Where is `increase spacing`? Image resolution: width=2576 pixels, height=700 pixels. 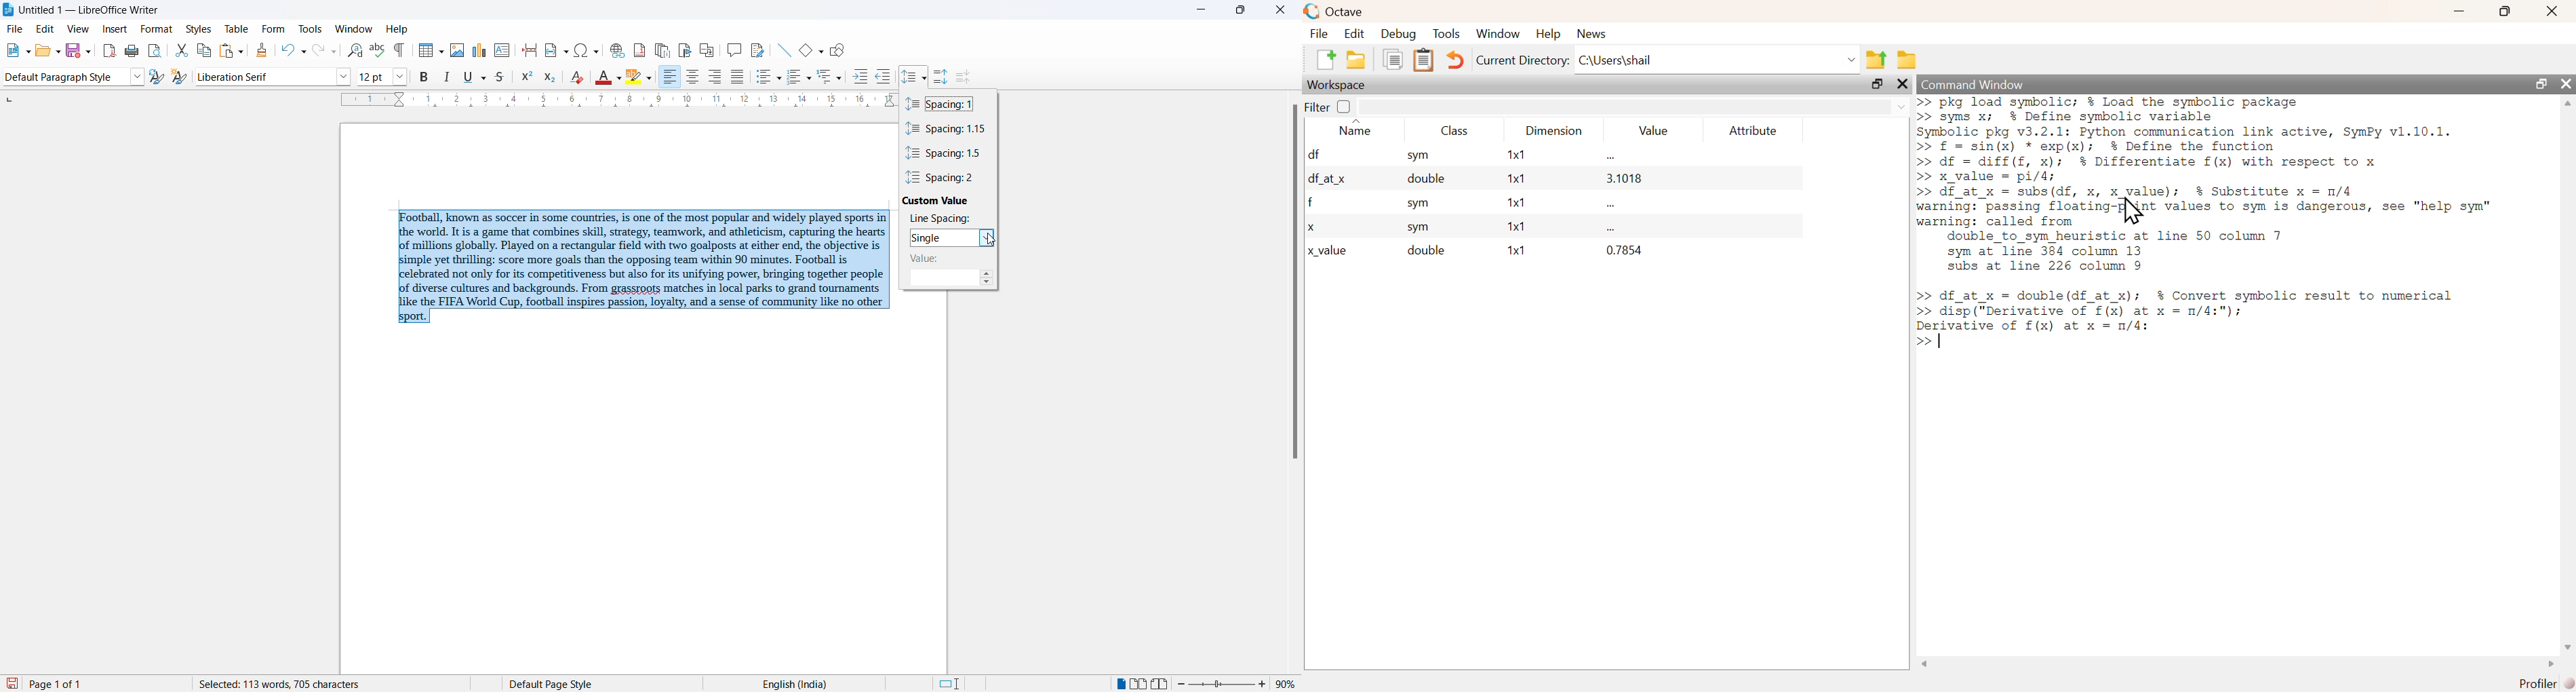 increase spacing is located at coordinates (985, 273).